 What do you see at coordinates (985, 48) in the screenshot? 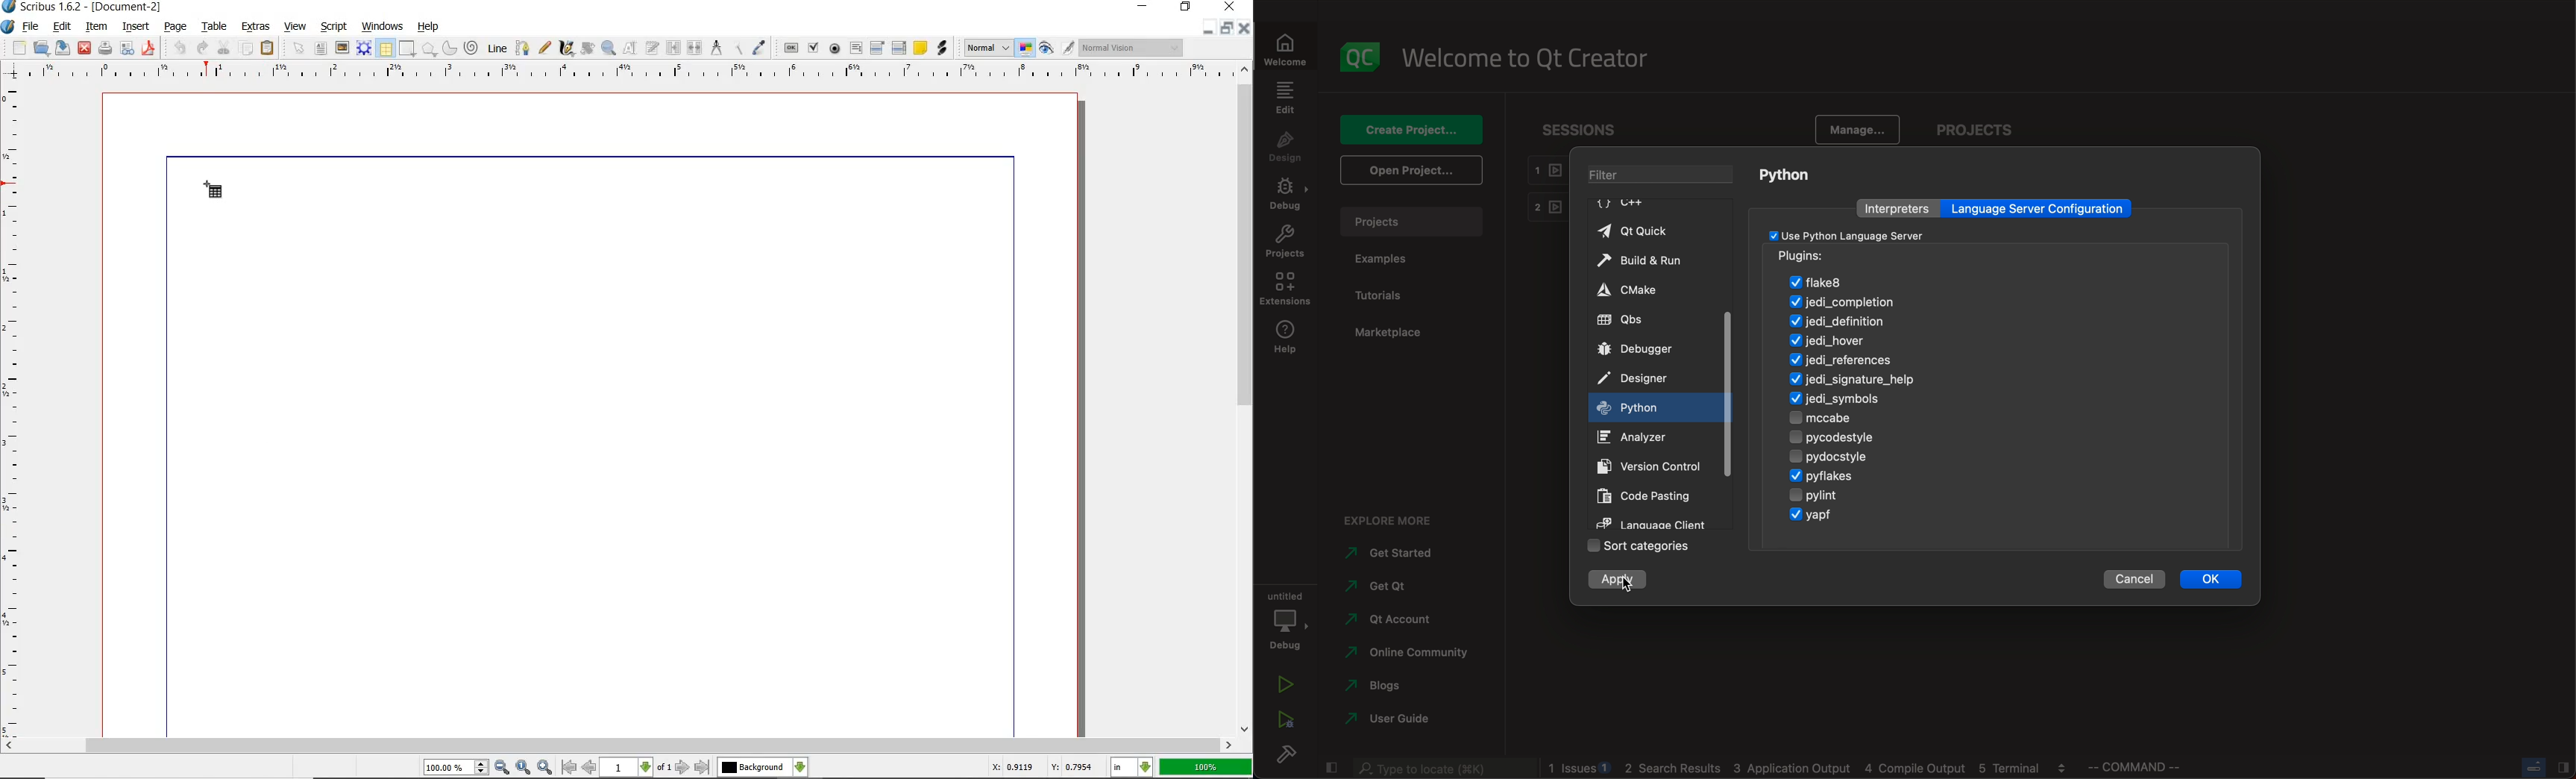
I see `select the image preview mode` at bounding box center [985, 48].